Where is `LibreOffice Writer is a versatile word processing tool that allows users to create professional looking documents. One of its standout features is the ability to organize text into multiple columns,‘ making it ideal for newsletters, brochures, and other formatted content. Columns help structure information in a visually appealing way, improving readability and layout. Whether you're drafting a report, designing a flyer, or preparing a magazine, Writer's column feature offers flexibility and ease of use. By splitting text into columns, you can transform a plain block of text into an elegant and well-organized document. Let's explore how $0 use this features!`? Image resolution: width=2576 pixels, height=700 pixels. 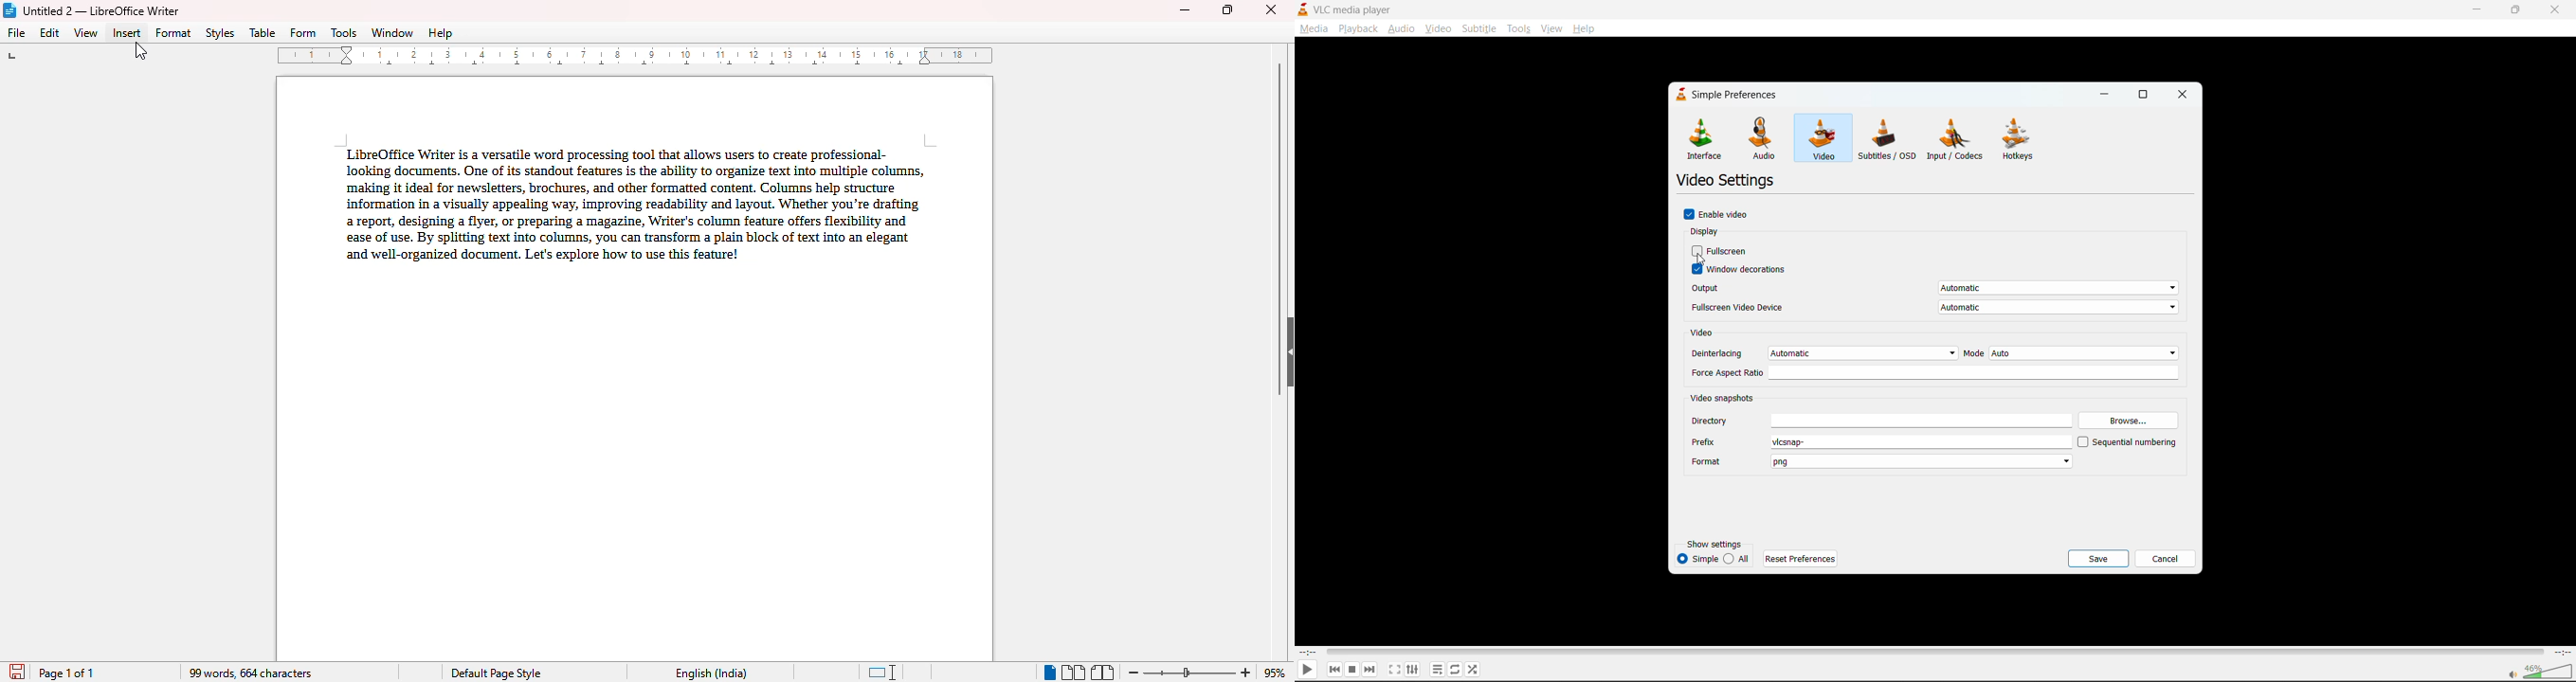 LibreOffice Writer is a versatile word processing tool that allows users to create professional looking documents. One of its standout features is the ability to organize text into multiple columns,‘ making it ideal for newsletters, brochures, and other formatted content. Columns help structure information in a visually appealing way, improving readability and layout. Whether you're drafting a report, designing a flyer, or preparing a magazine, Writer's column feature offers flexibility and ease of use. By splitting text into columns, you can transform a plain block of text into an elegant and well-organized document. Let's explore how $0 use this features! is located at coordinates (630, 200).